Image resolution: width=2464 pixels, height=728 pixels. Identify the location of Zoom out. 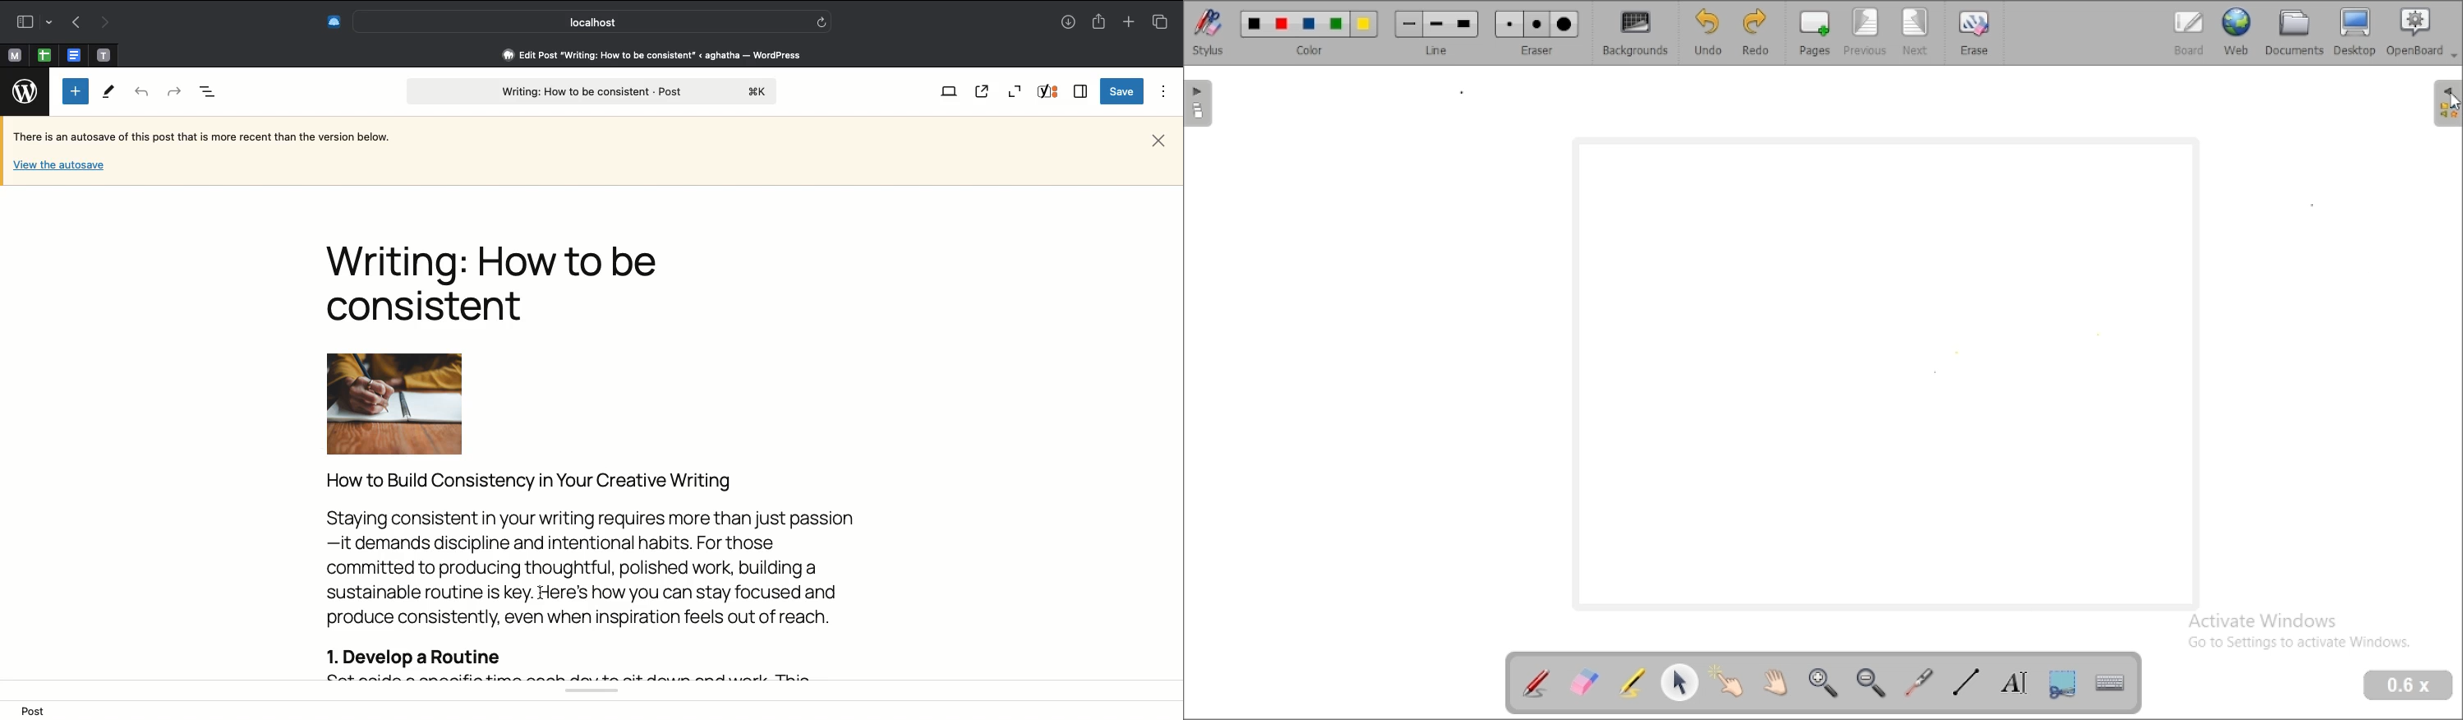
(1015, 91).